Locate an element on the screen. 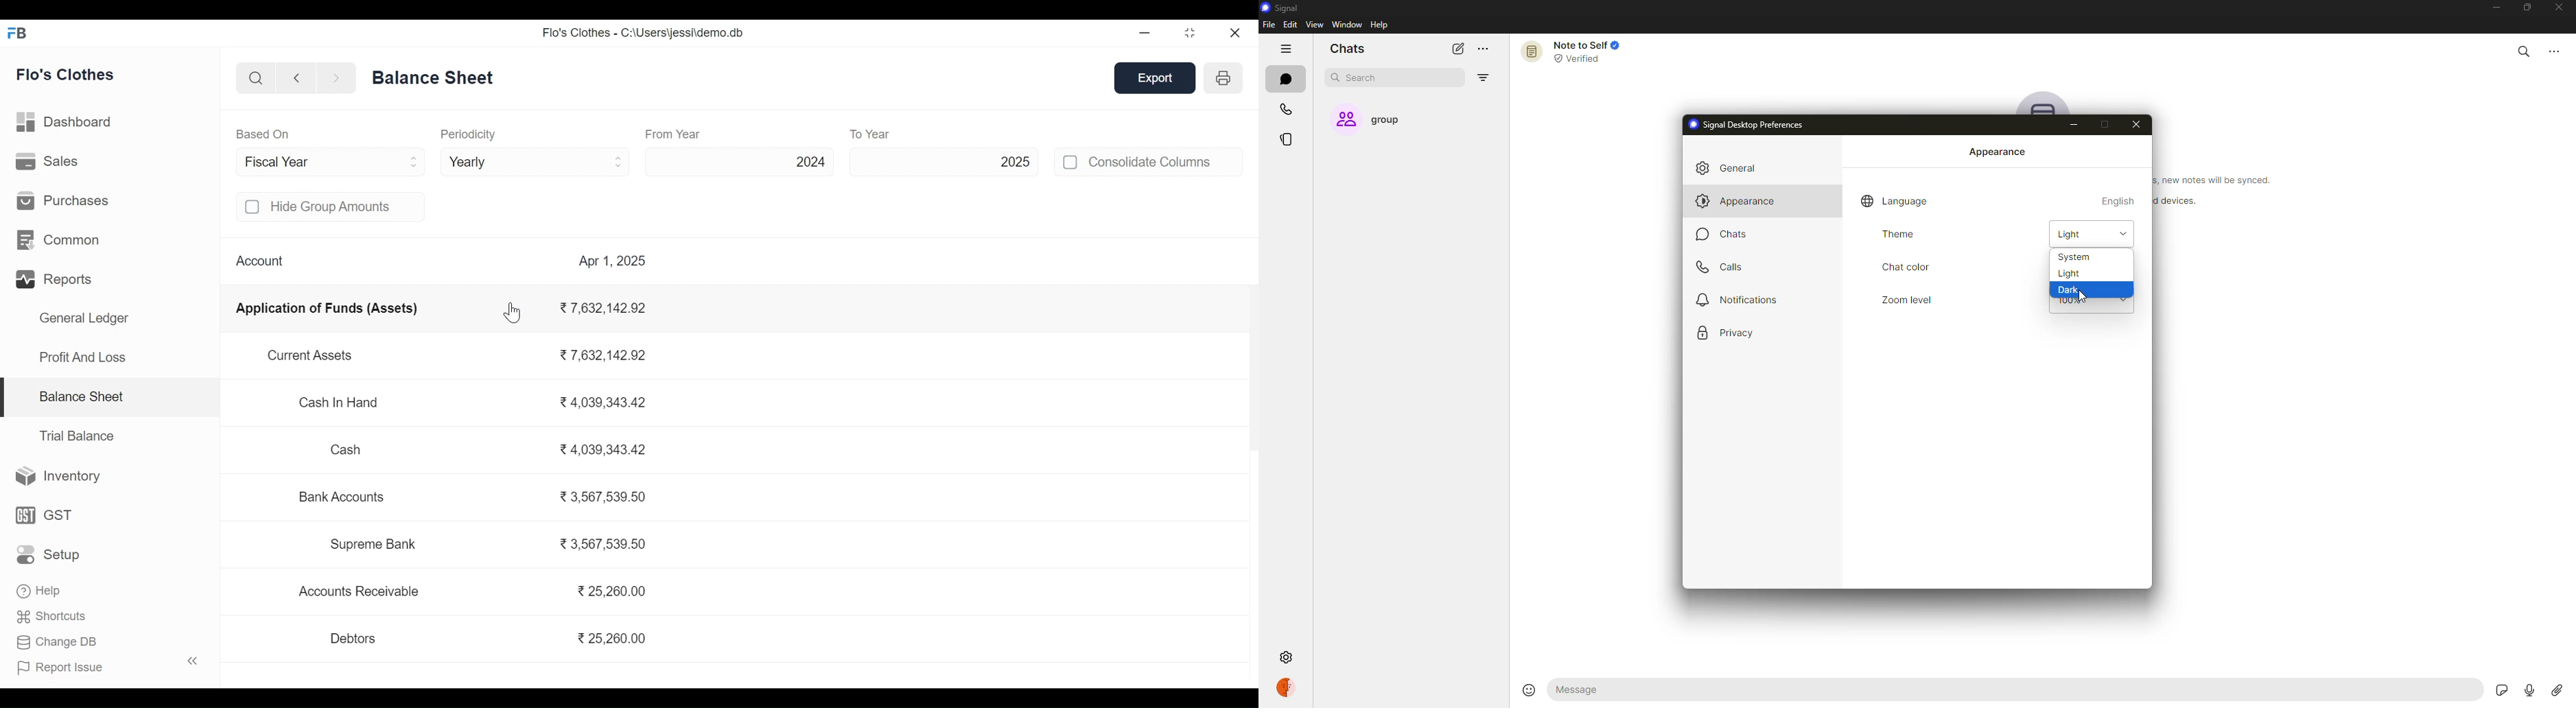 The image size is (2576, 728). Supreme Bank % 3,567,539.50 is located at coordinates (487, 546).